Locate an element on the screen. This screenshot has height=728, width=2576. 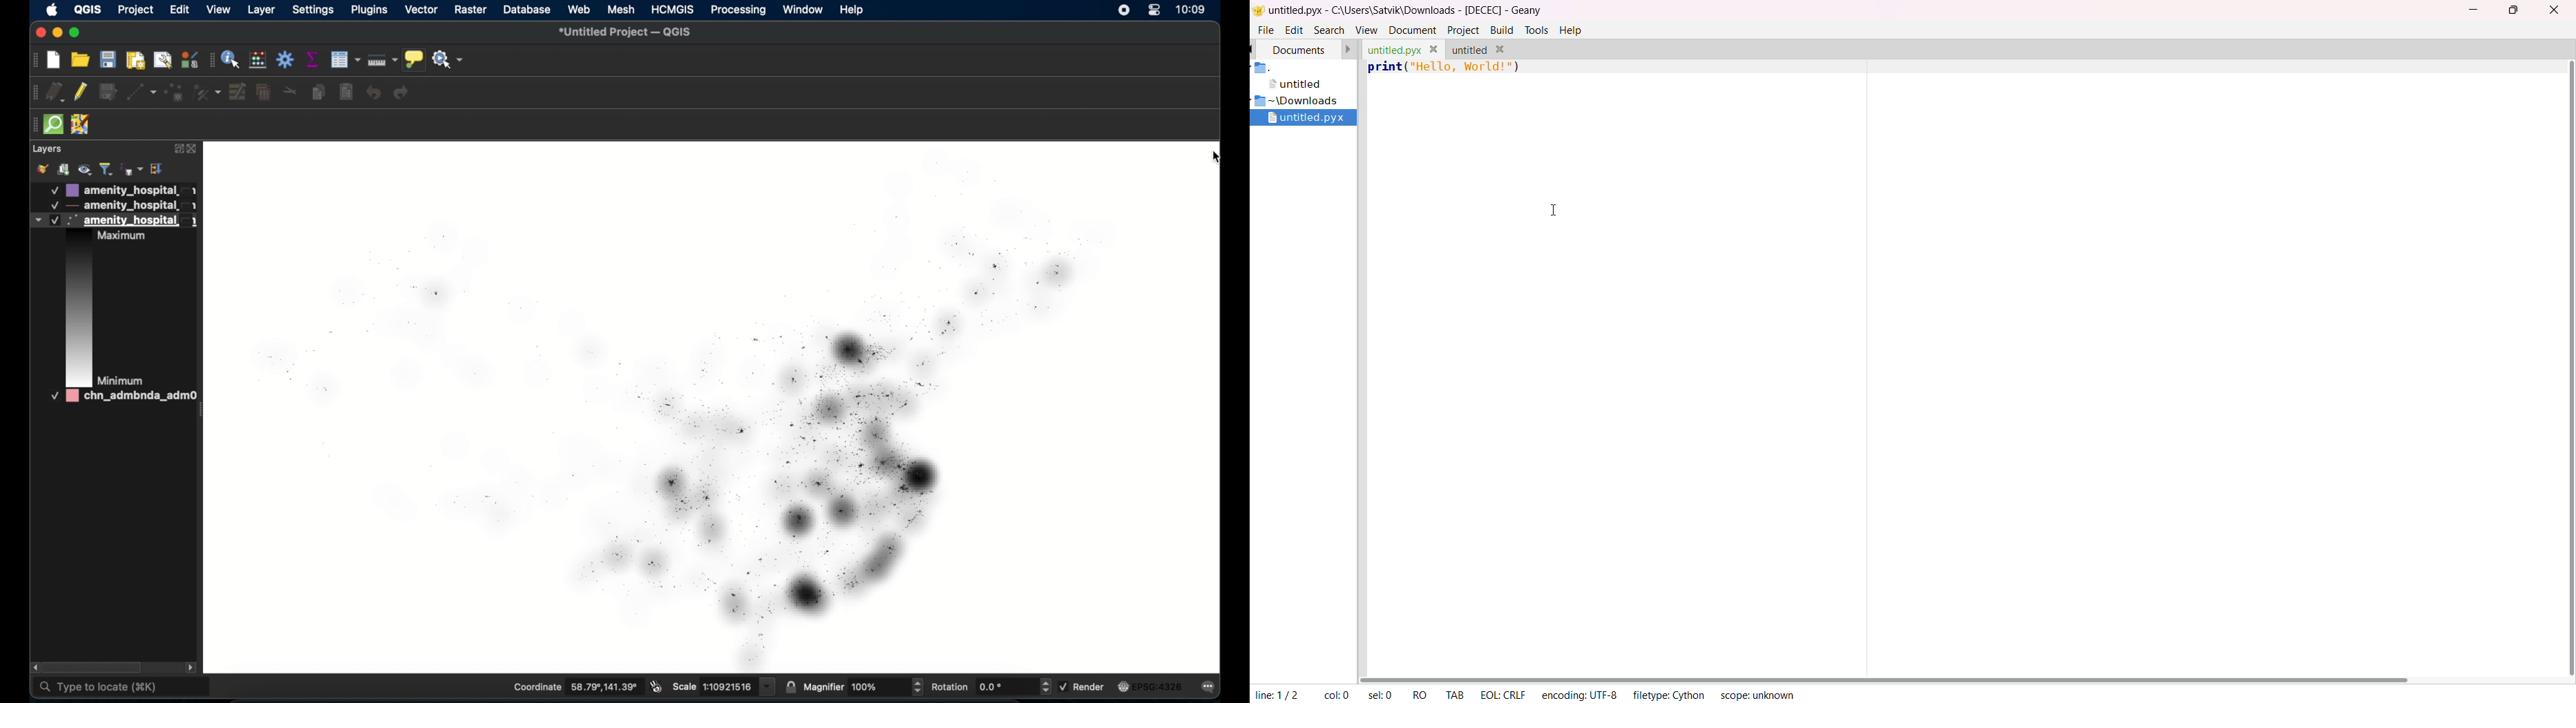
layer 4 is located at coordinates (117, 397).